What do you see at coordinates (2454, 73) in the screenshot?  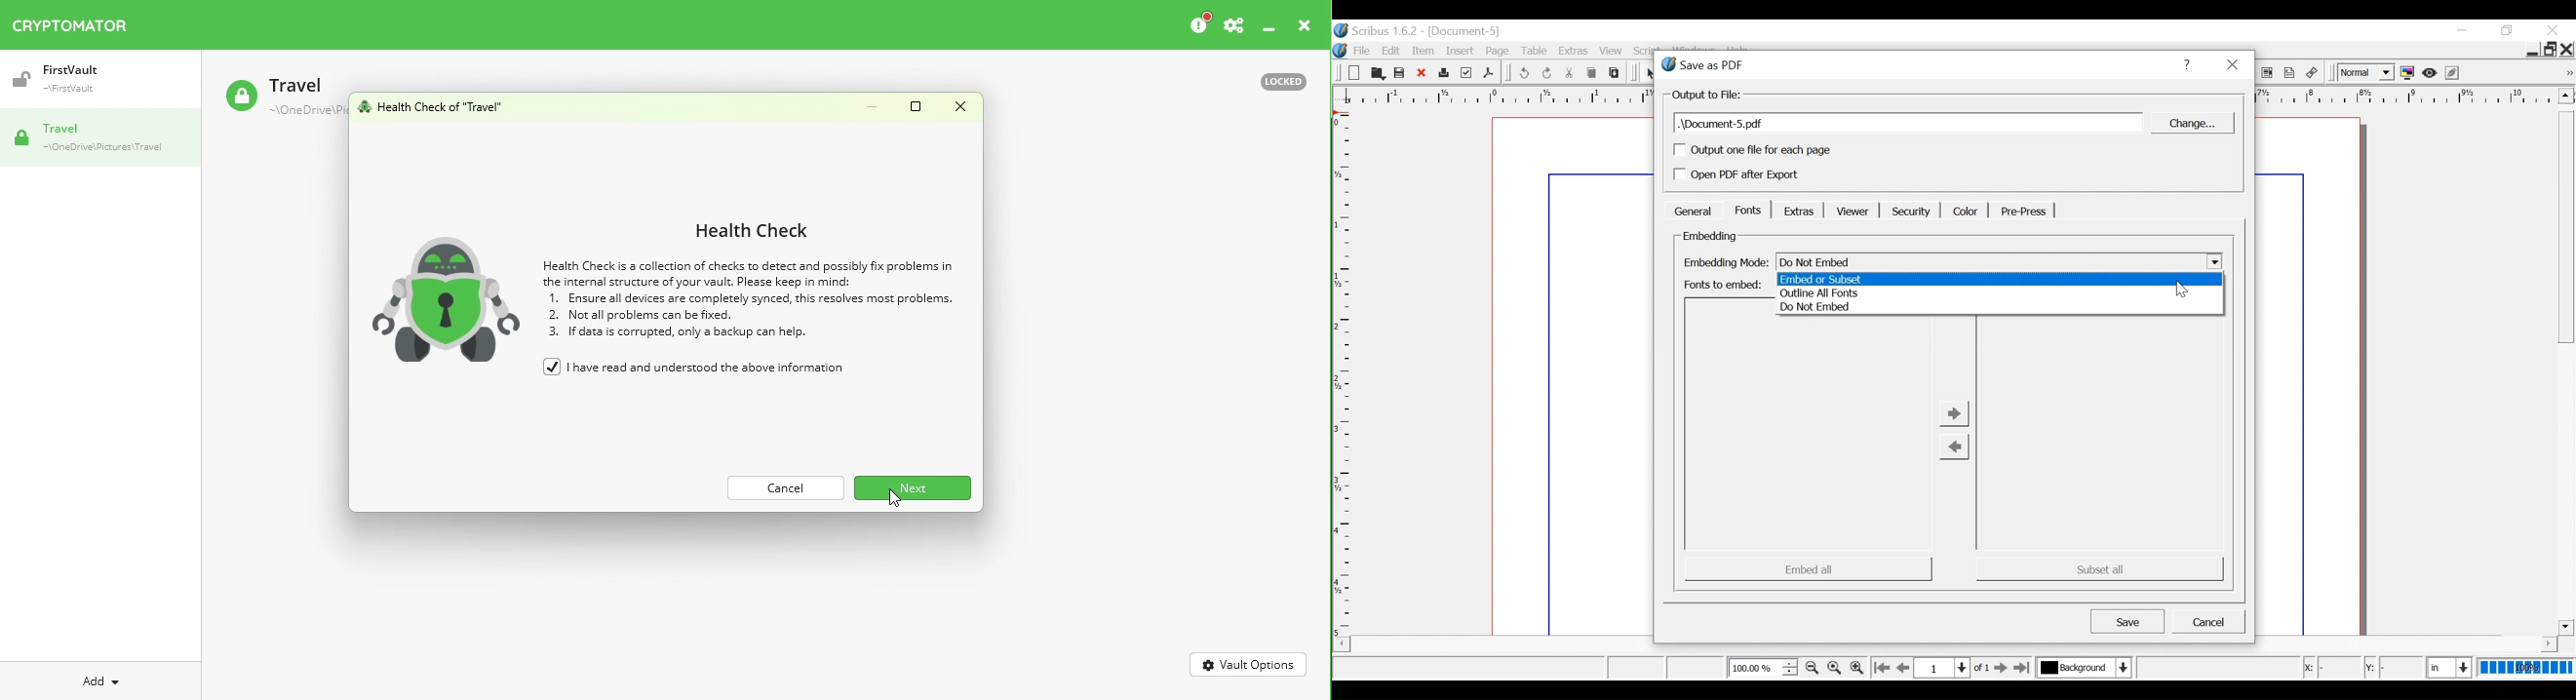 I see `Edit in Preview mode` at bounding box center [2454, 73].